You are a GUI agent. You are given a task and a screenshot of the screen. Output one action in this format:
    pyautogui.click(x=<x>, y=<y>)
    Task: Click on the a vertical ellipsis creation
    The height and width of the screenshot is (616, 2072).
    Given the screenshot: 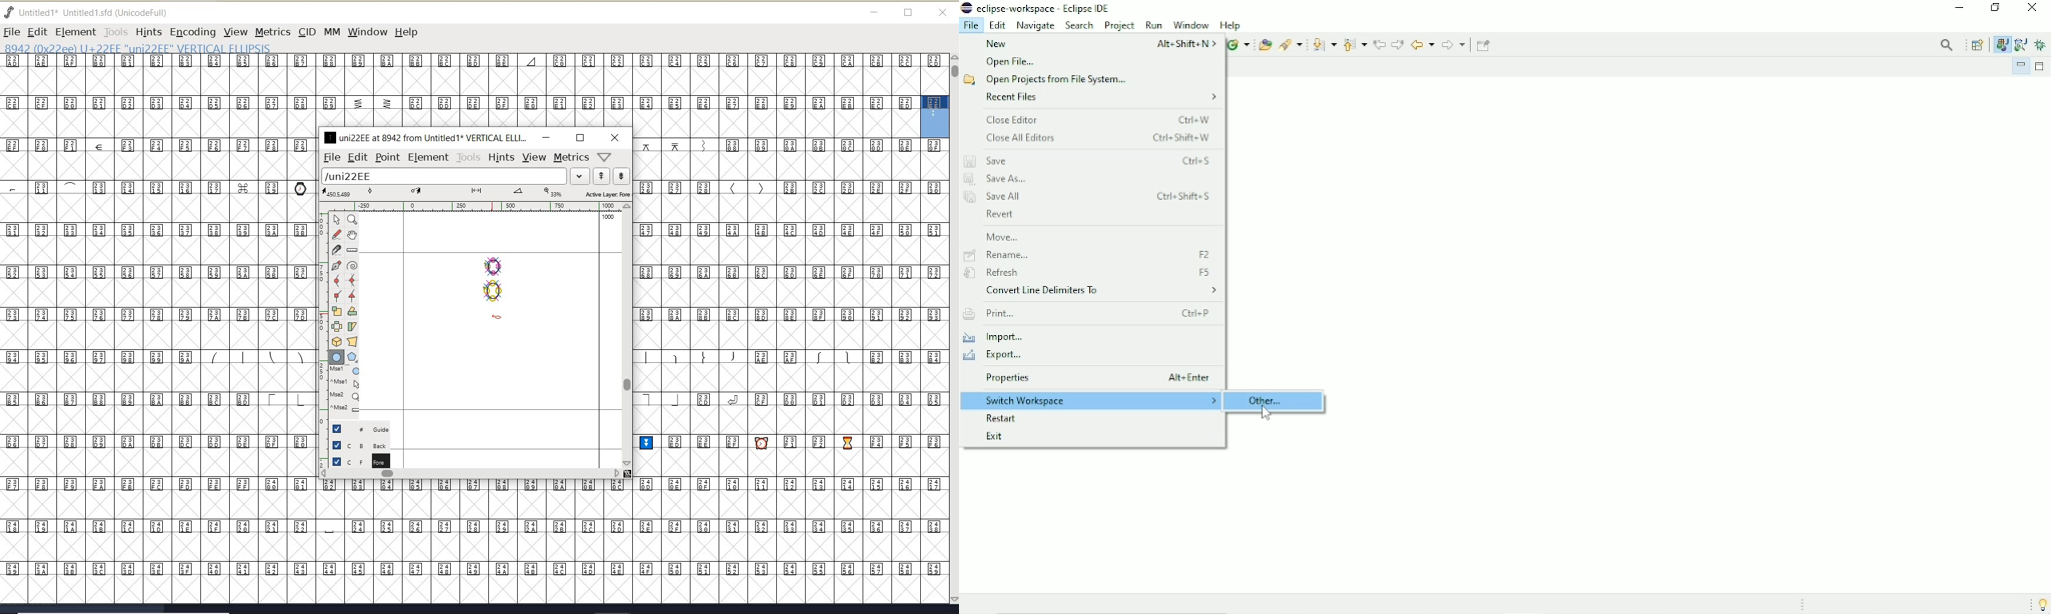 What is the action you would take?
    pyautogui.click(x=493, y=290)
    